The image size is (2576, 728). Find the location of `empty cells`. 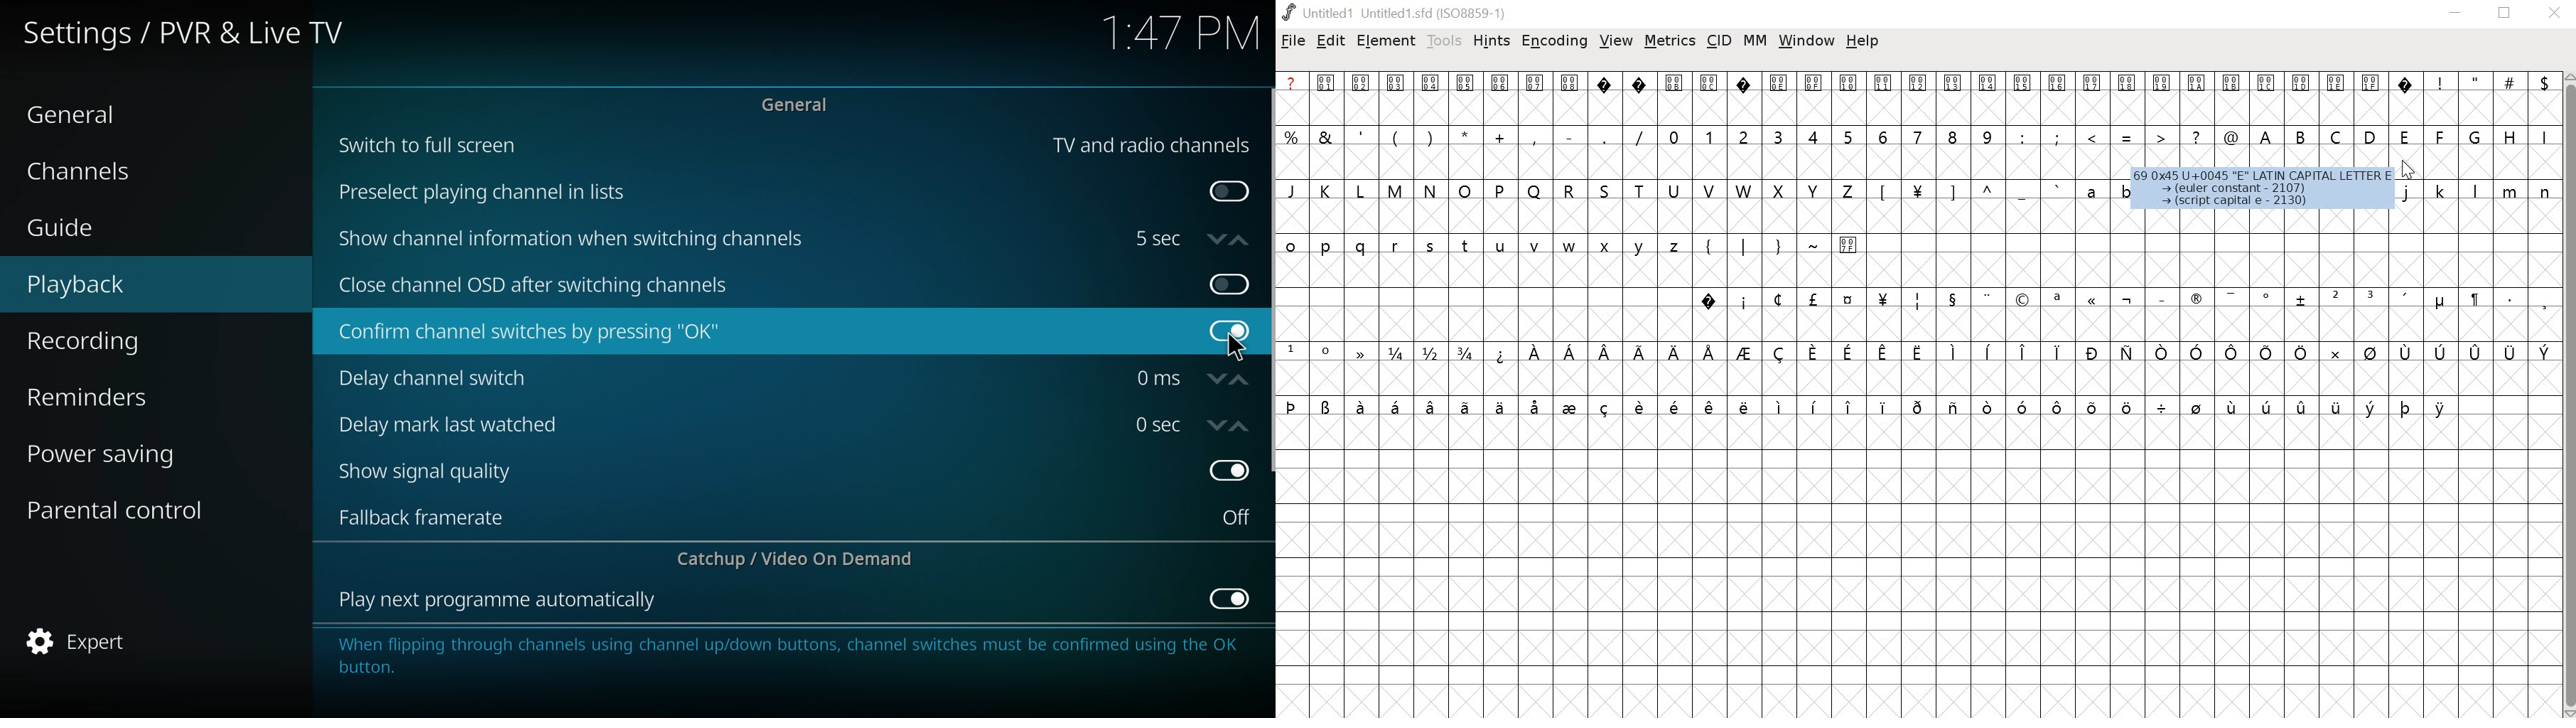

empty cells is located at coordinates (1914, 164).